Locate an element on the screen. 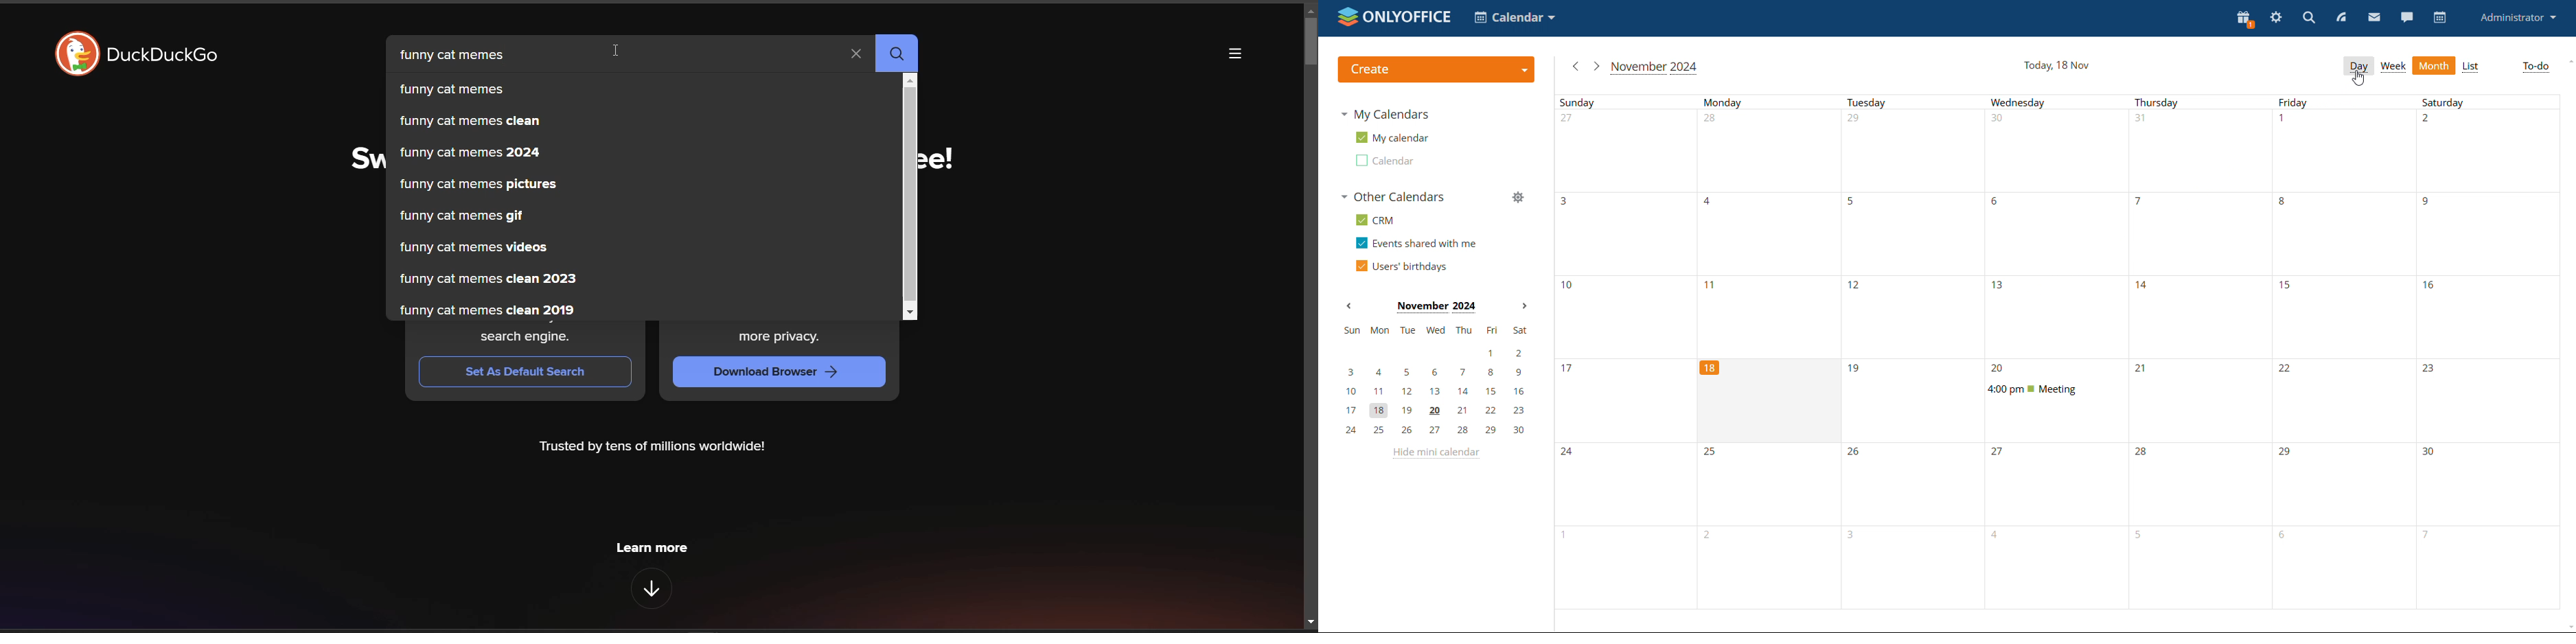 Image resolution: width=2576 pixels, height=644 pixels. current date is located at coordinates (2056, 65).